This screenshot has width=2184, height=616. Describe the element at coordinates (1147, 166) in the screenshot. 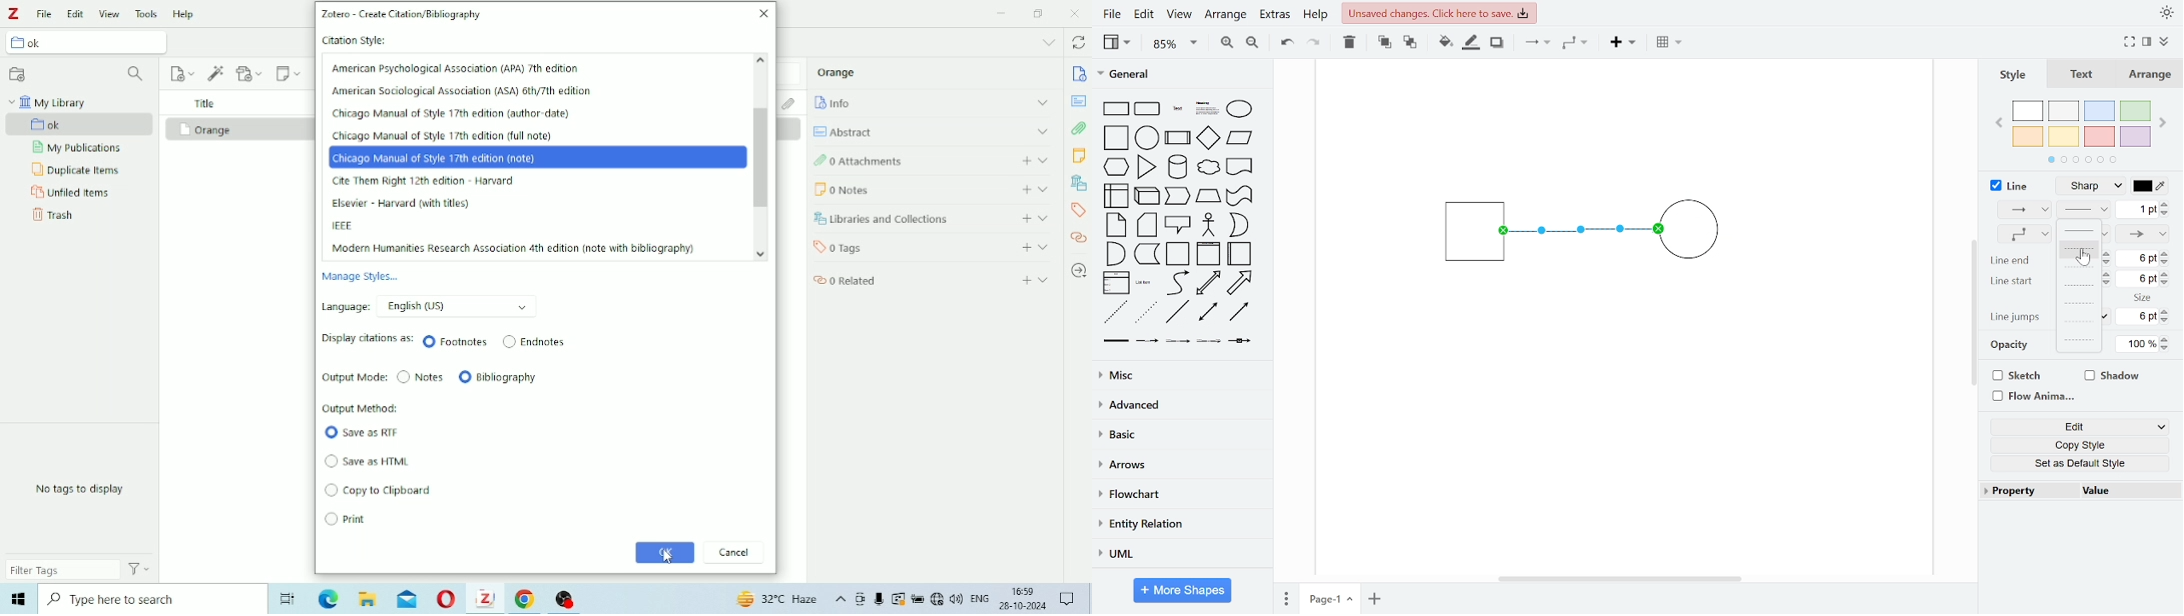

I see `triangle` at that location.